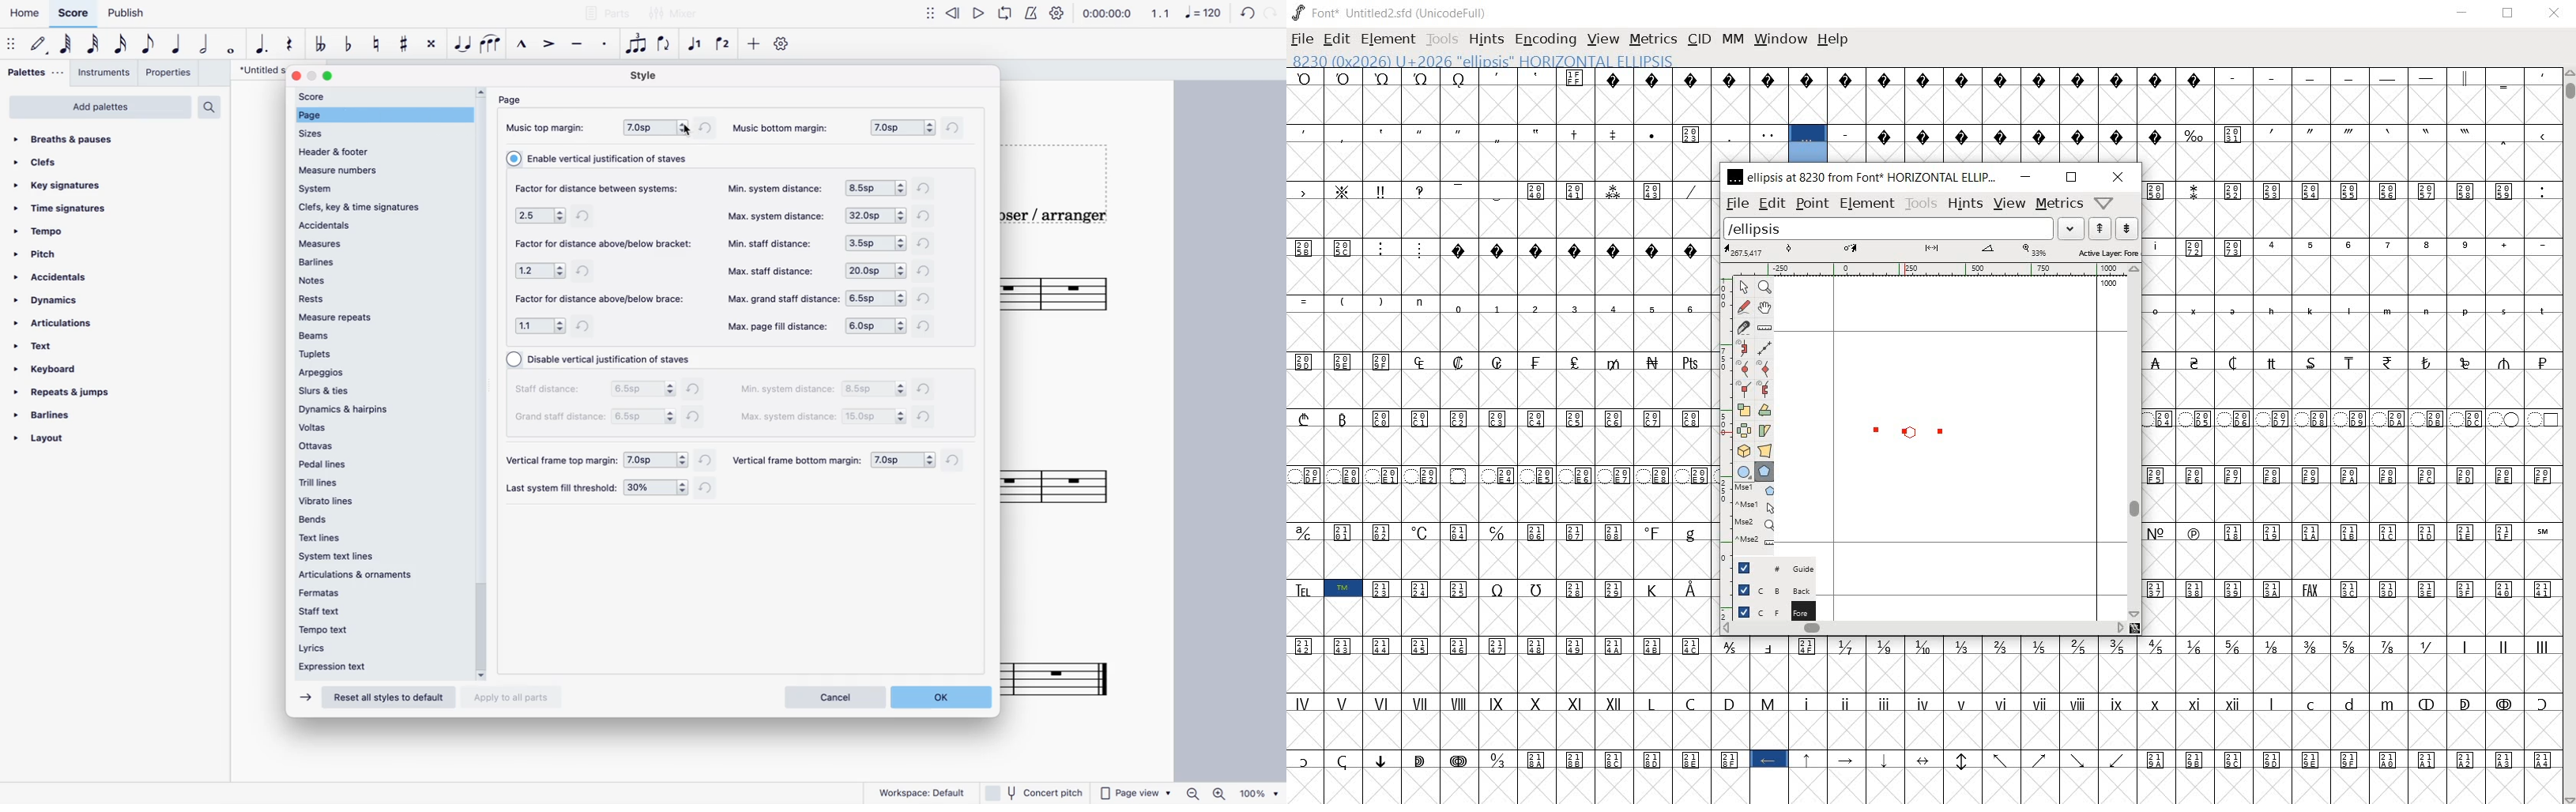 The width and height of the screenshot is (2576, 812). What do you see at coordinates (1904, 228) in the screenshot?
I see `load word list` at bounding box center [1904, 228].